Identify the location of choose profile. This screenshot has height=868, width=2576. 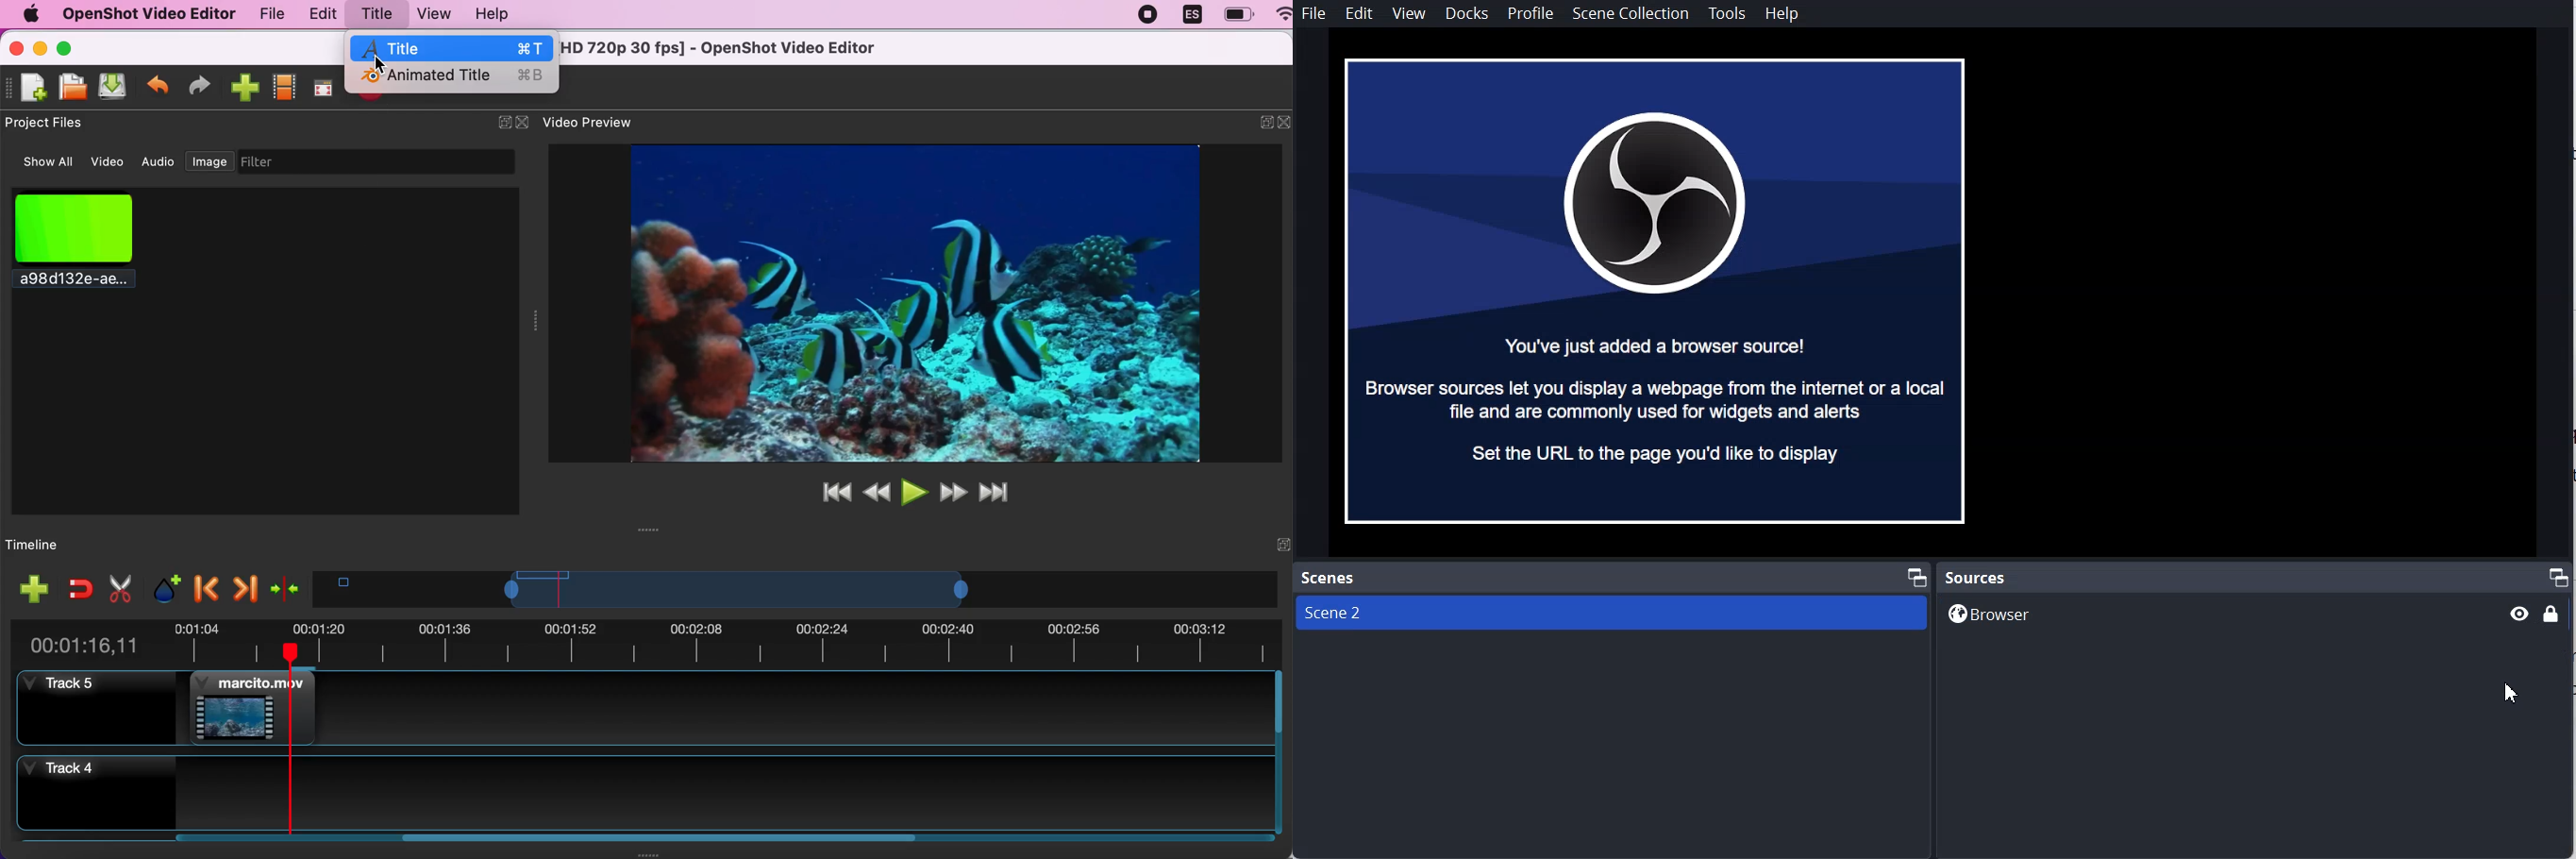
(285, 86).